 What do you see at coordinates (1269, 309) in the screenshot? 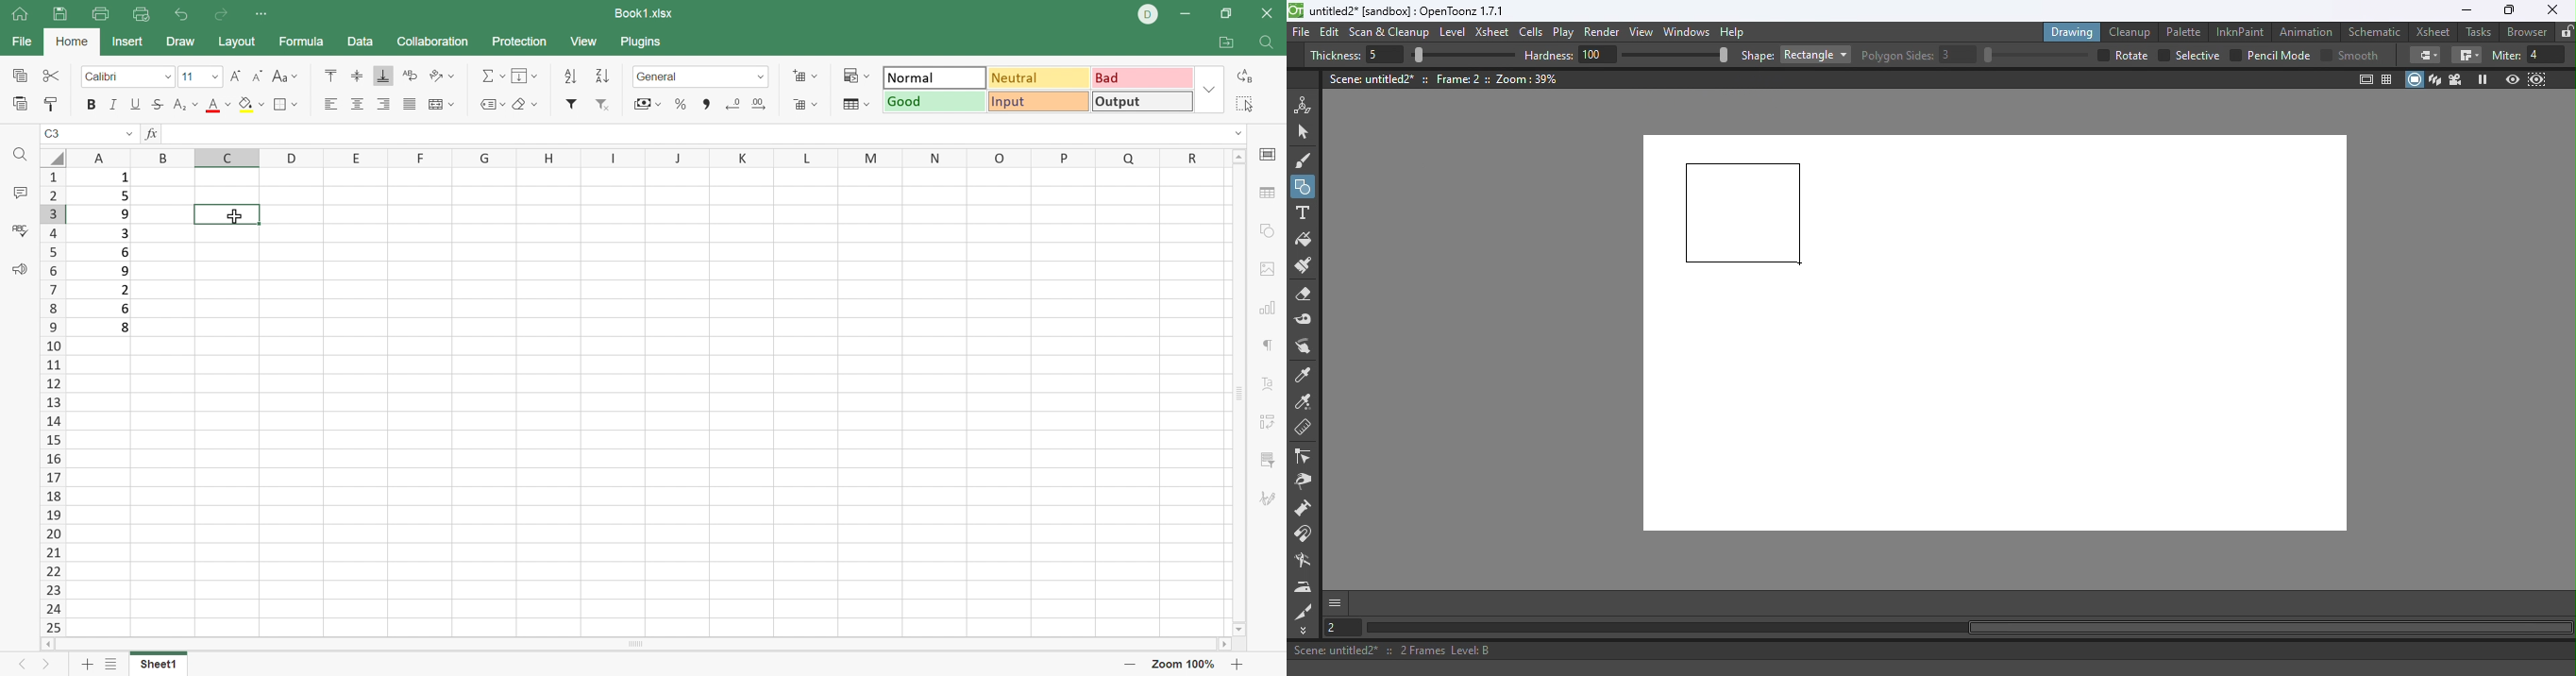
I see `chart settings` at bounding box center [1269, 309].